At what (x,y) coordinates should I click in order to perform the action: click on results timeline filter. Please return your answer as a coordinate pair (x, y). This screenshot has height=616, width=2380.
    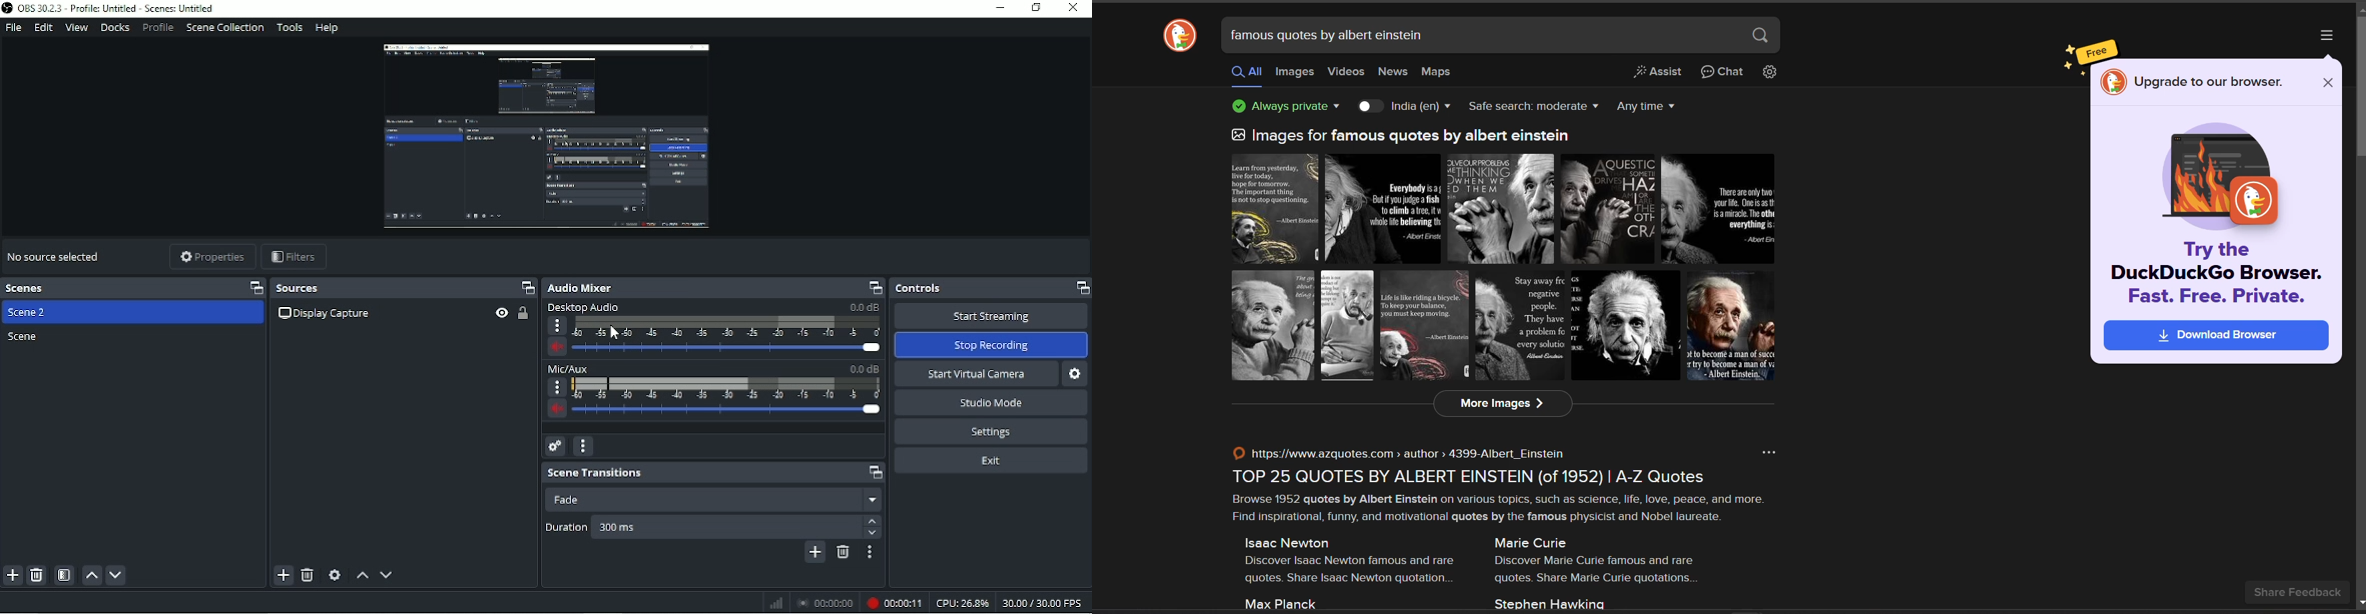
    Looking at the image, I should click on (1647, 108).